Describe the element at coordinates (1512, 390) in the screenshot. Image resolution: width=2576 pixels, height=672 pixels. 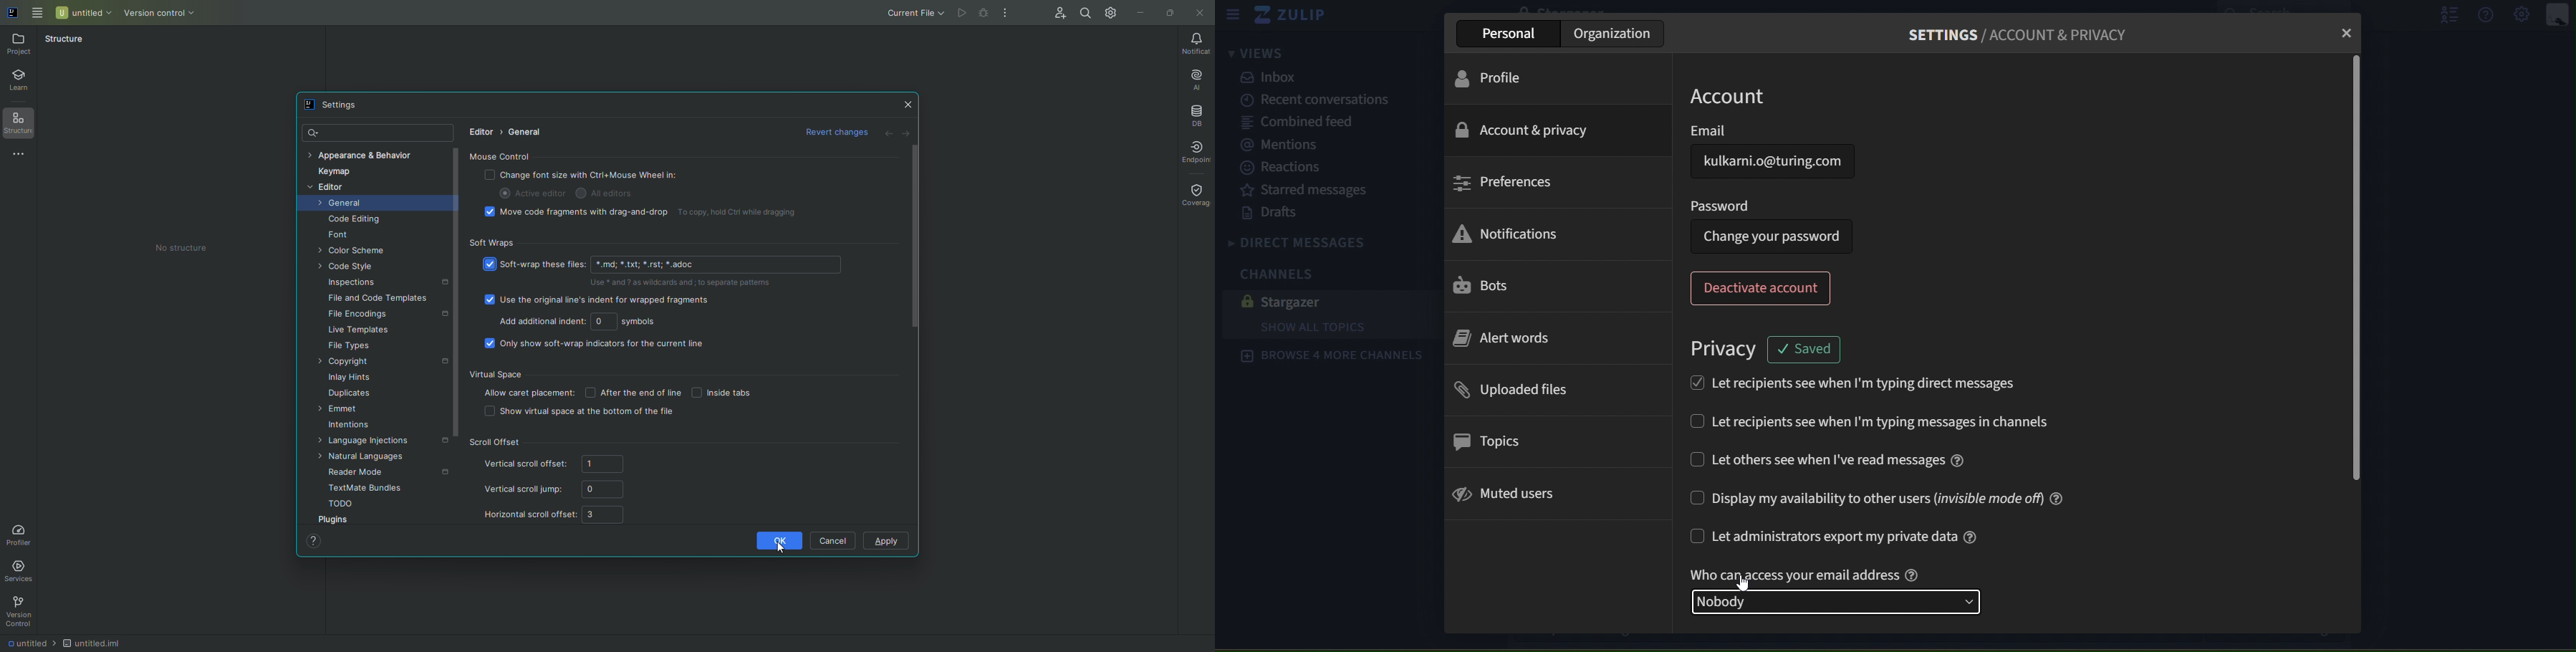
I see `uploaded files` at that location.